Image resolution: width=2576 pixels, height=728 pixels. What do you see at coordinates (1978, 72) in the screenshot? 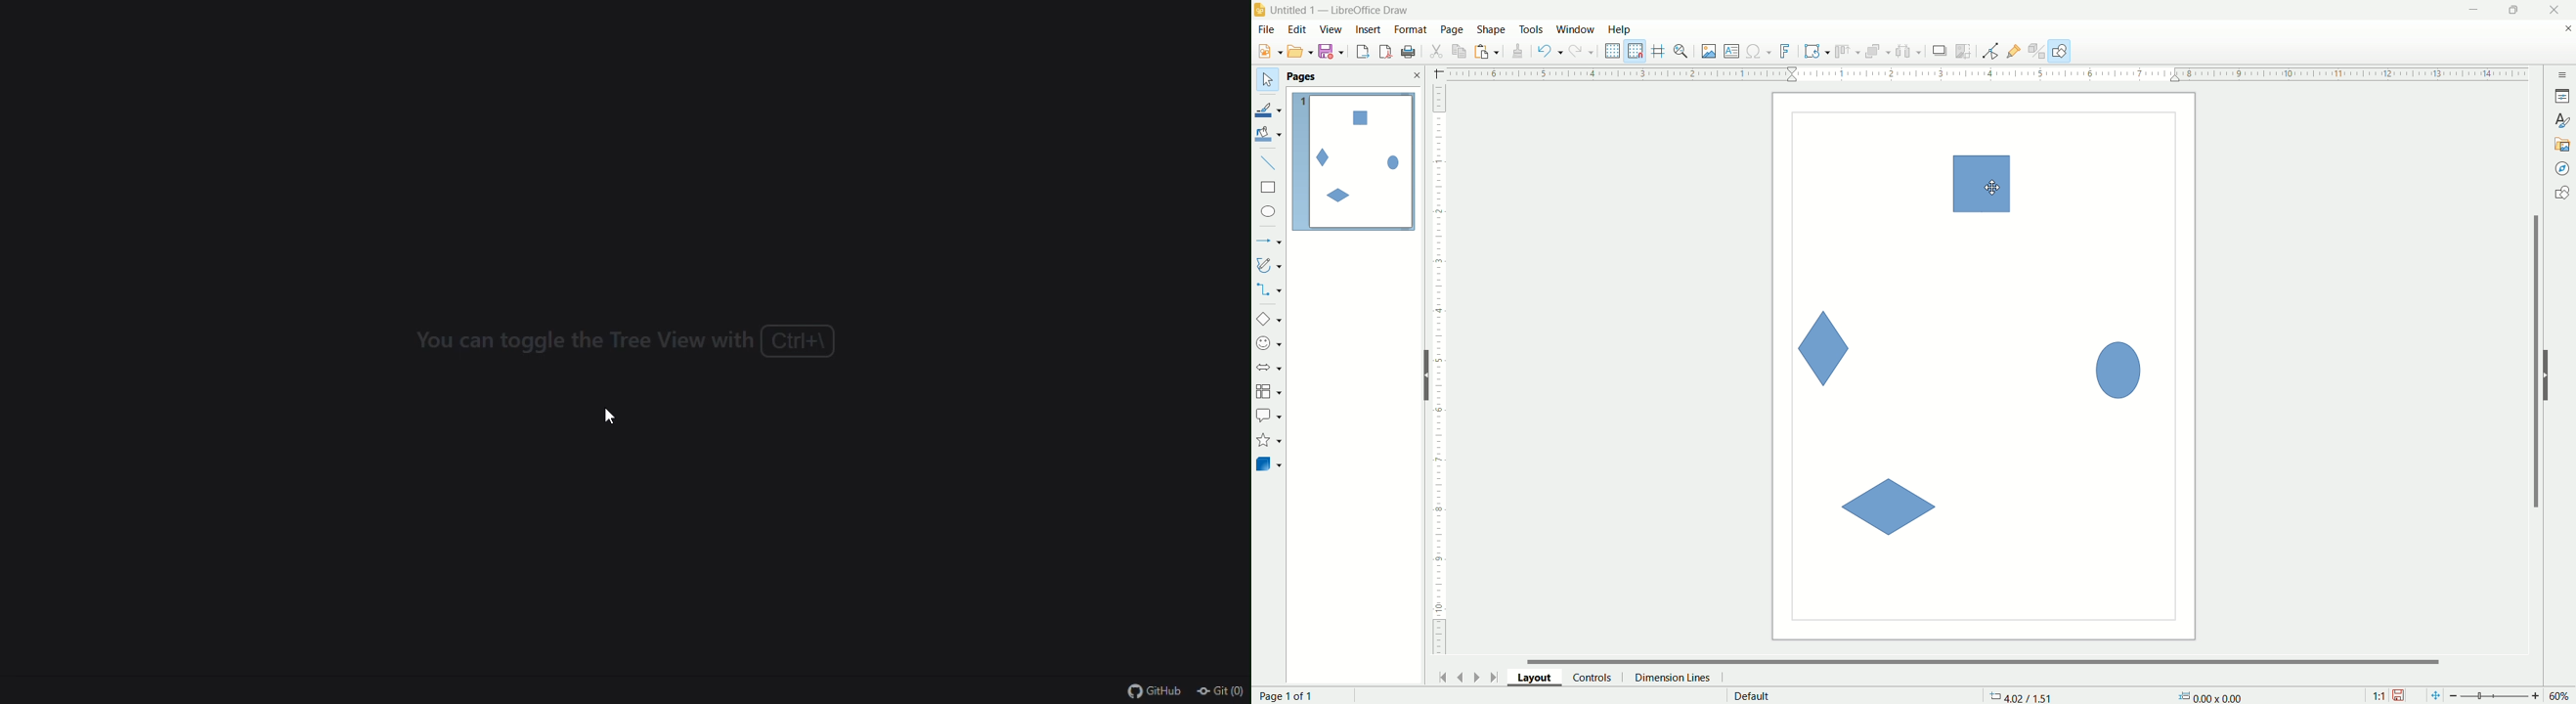
I see `scale bar` at bounding box center [1978, 72].